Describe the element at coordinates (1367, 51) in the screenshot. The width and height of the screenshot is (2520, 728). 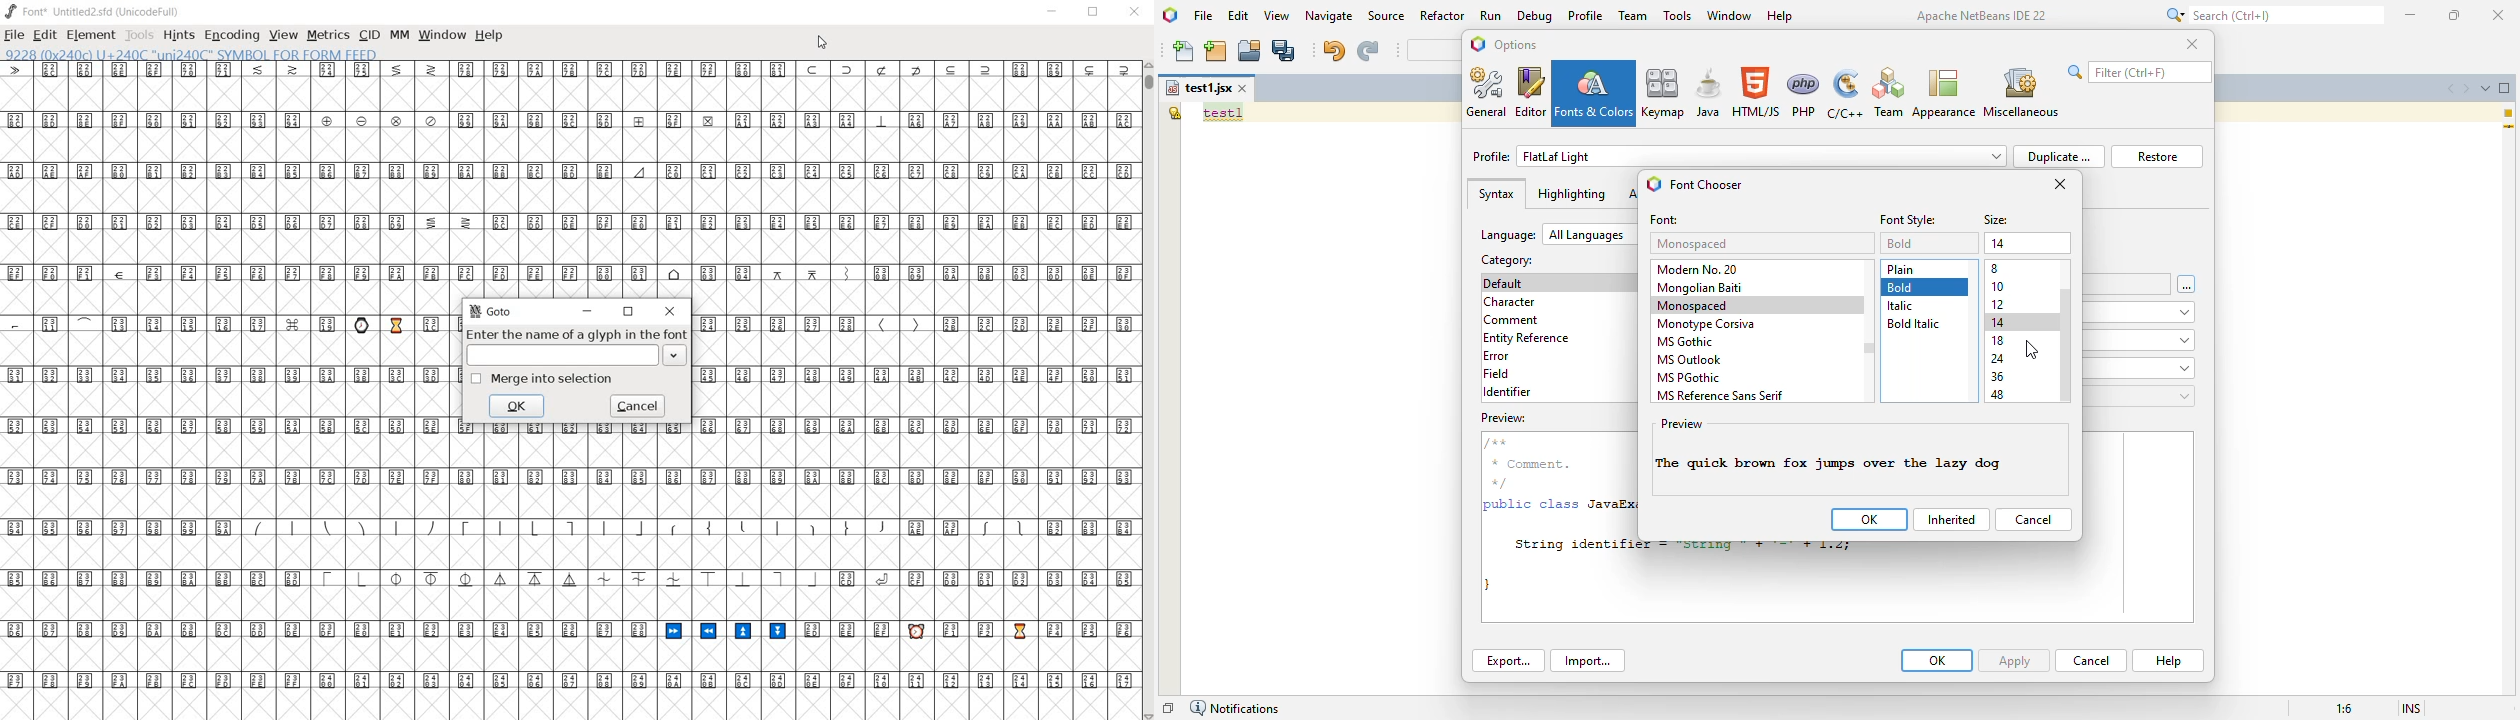
I see `redo` at that location.